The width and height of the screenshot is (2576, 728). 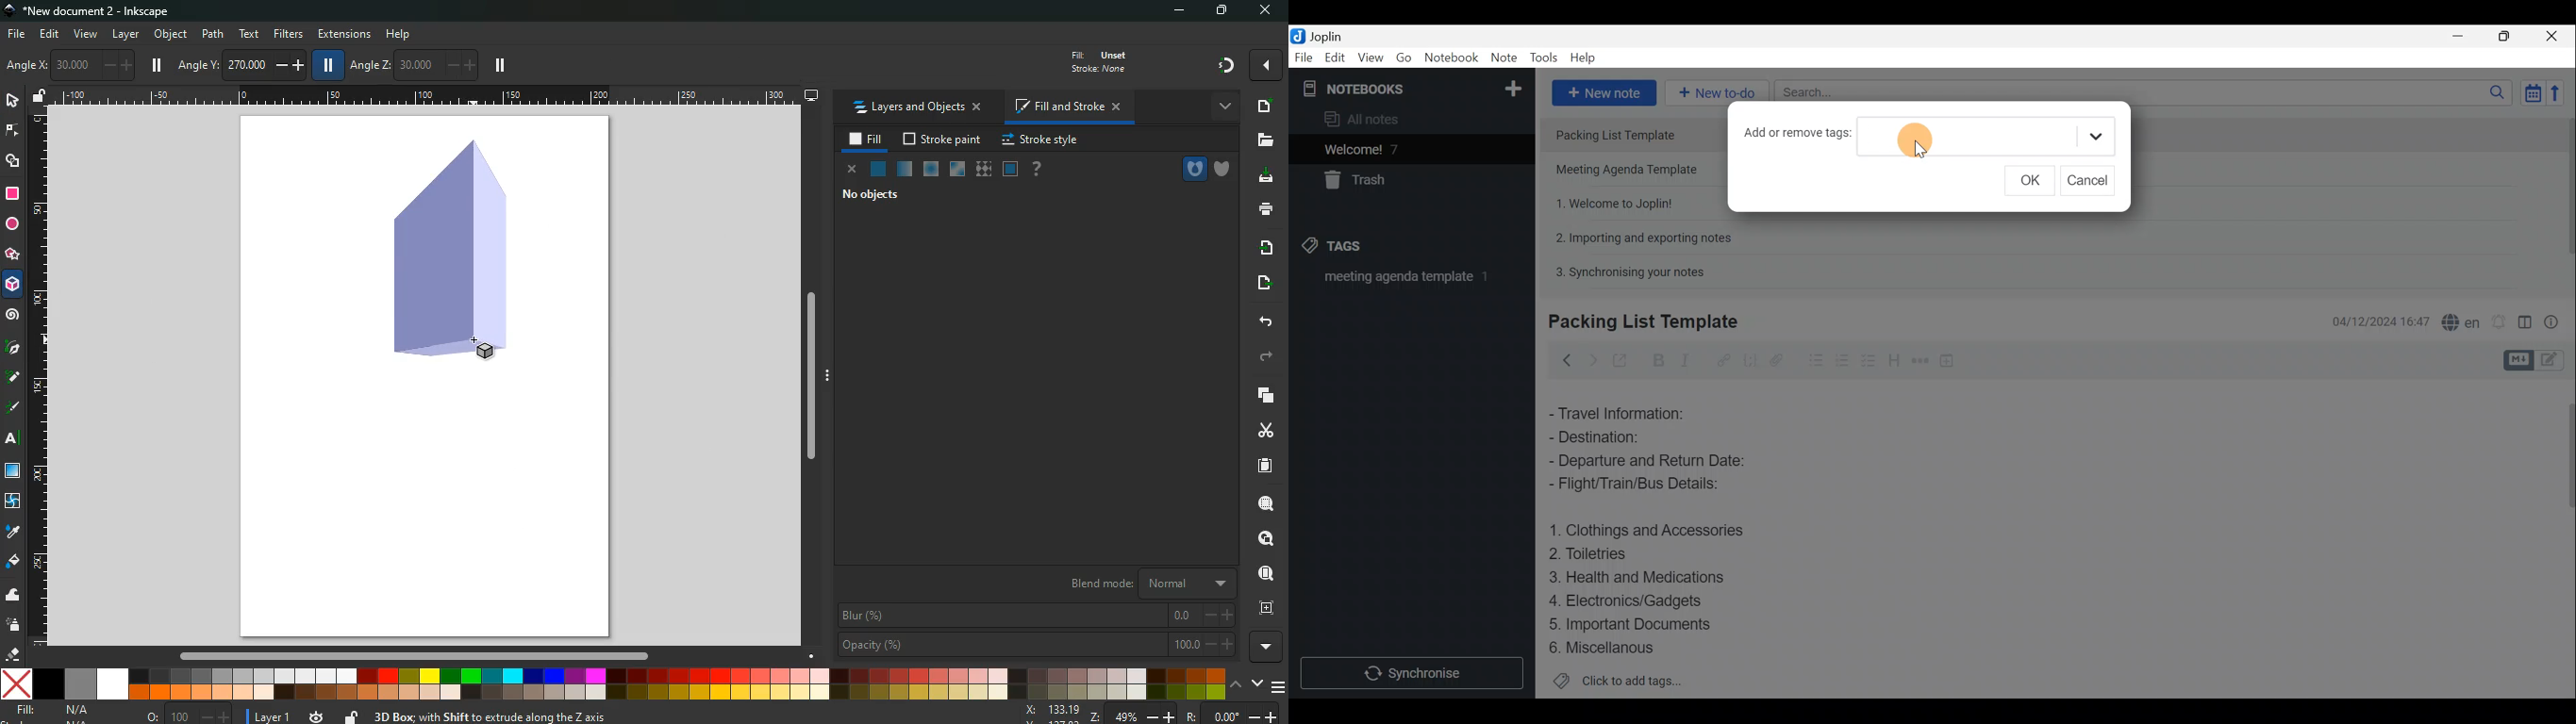 I want to click on Hyperlink, so click(x=1721, y=359).